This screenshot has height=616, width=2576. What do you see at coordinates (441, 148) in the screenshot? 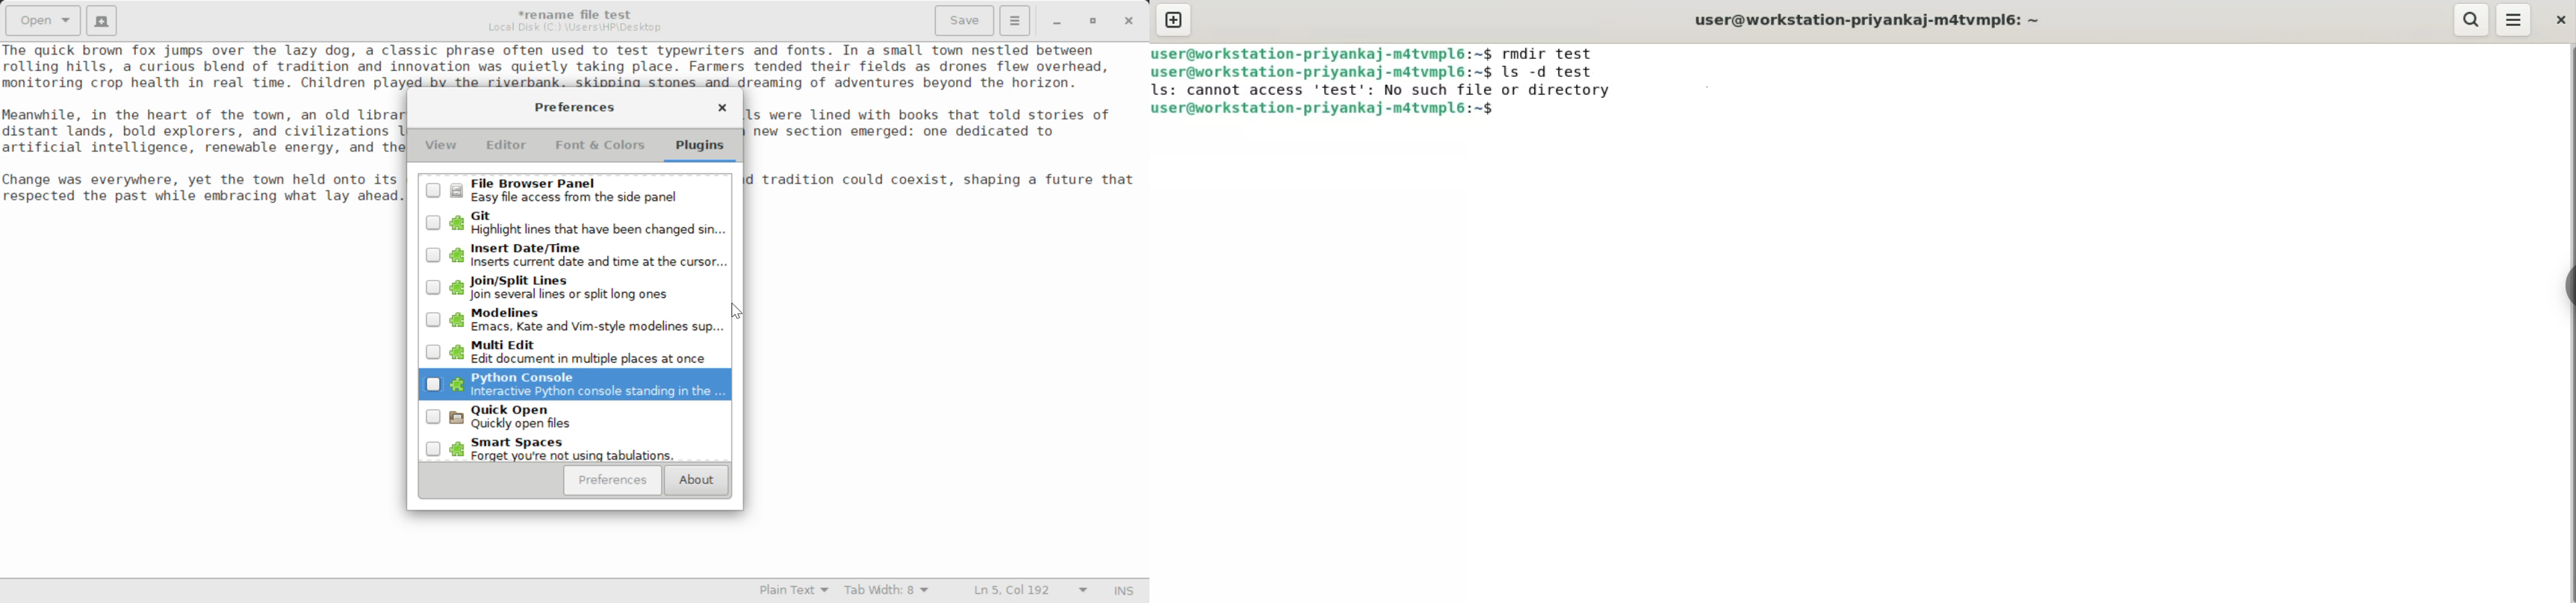
I see `View Tab` at bounding box center [441, 148].